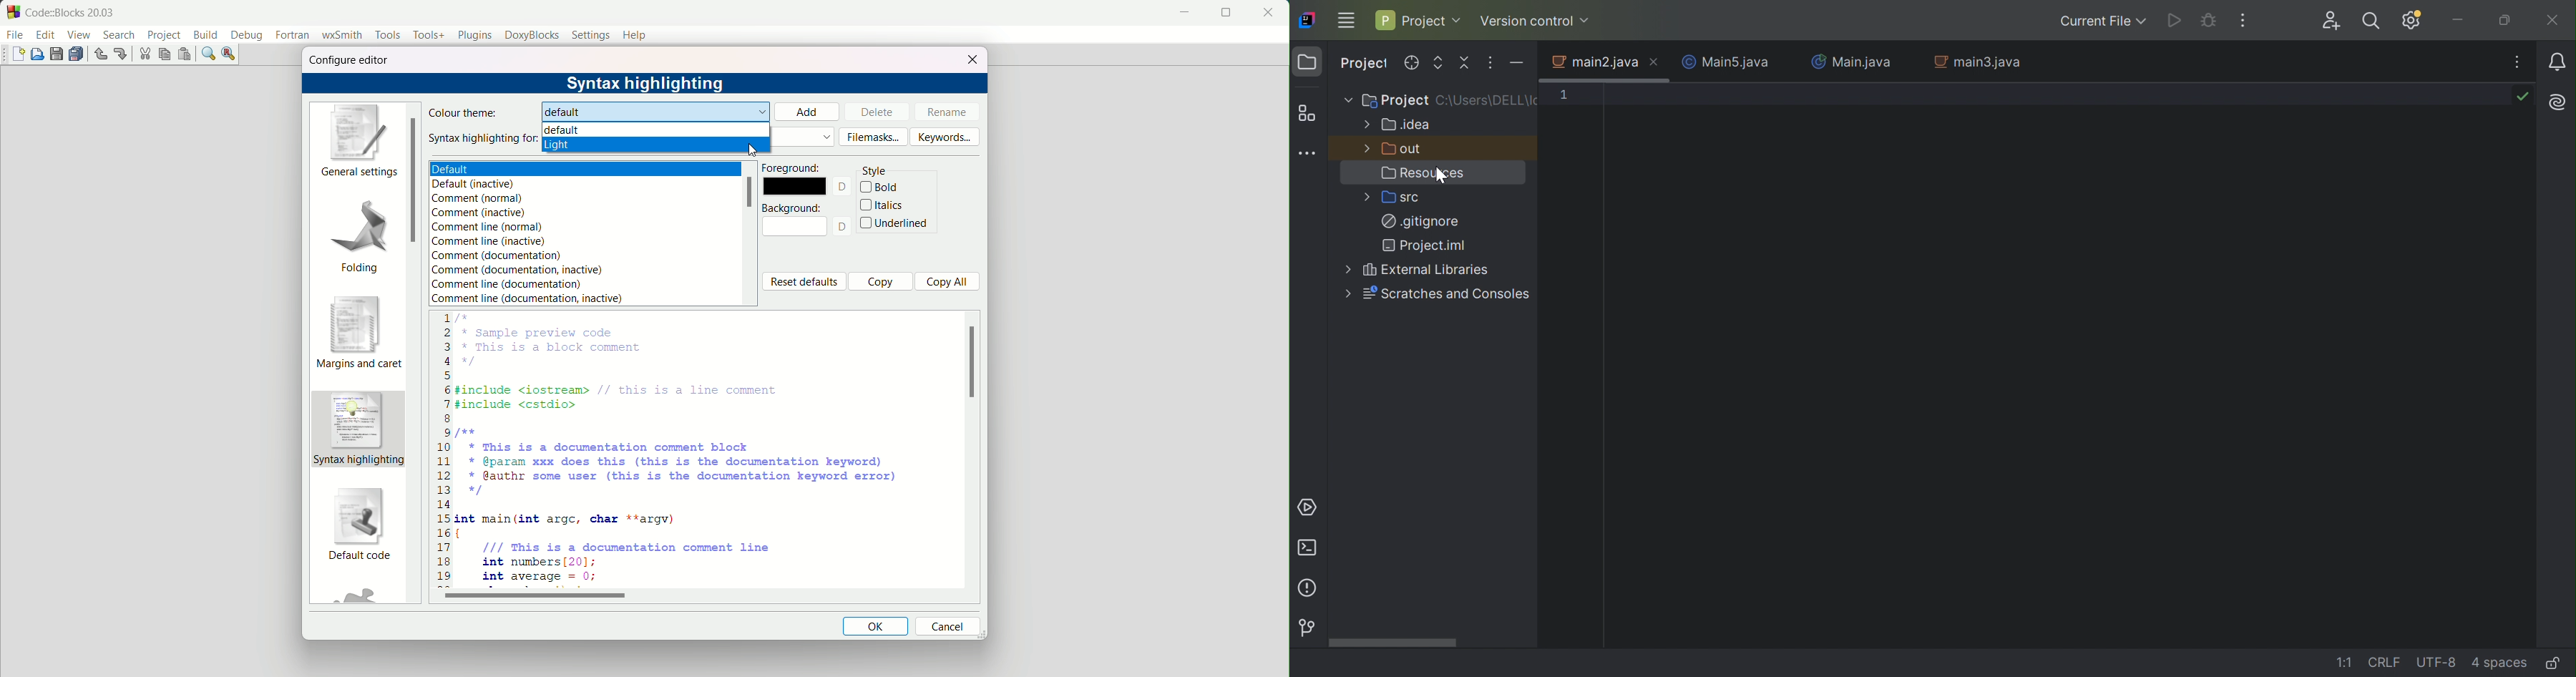 Image resolution: width=2576 pixels, height=700 pixels. I want to click on .idea, so click(1406, 126).